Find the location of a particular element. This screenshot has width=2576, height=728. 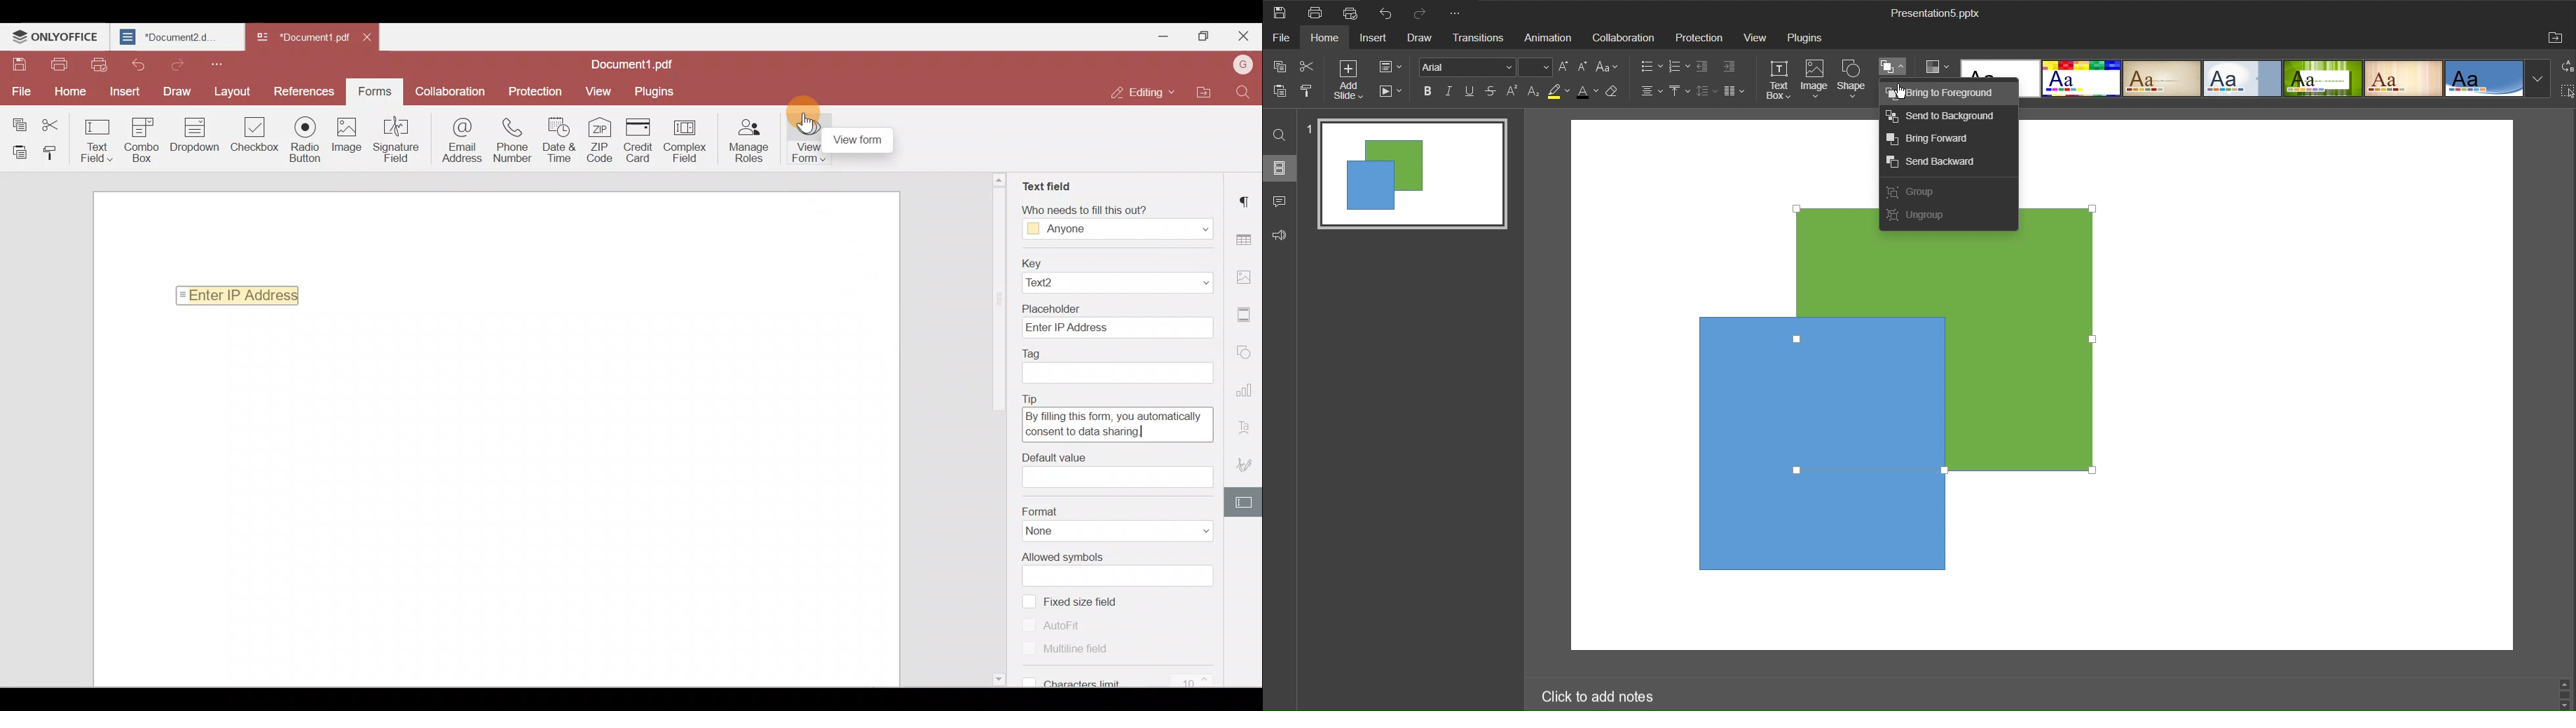

Email address is located at coordinates (457, 141).